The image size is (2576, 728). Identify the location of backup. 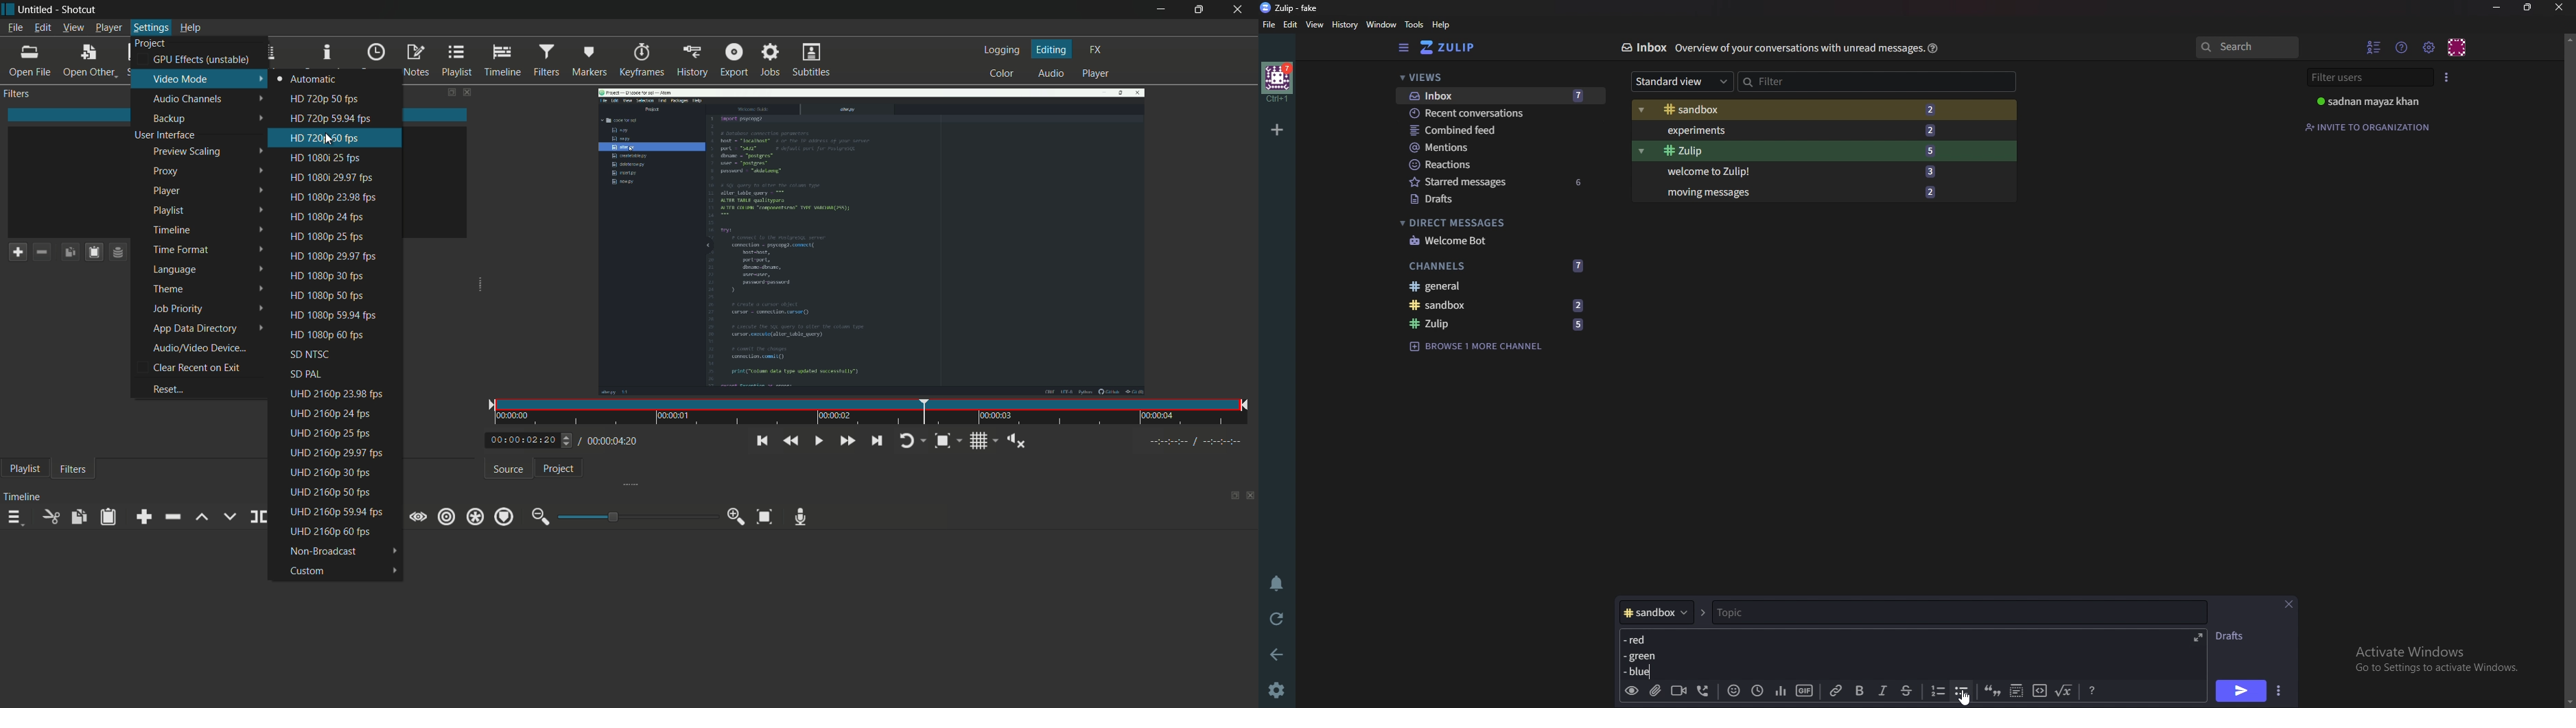
(203, 119).